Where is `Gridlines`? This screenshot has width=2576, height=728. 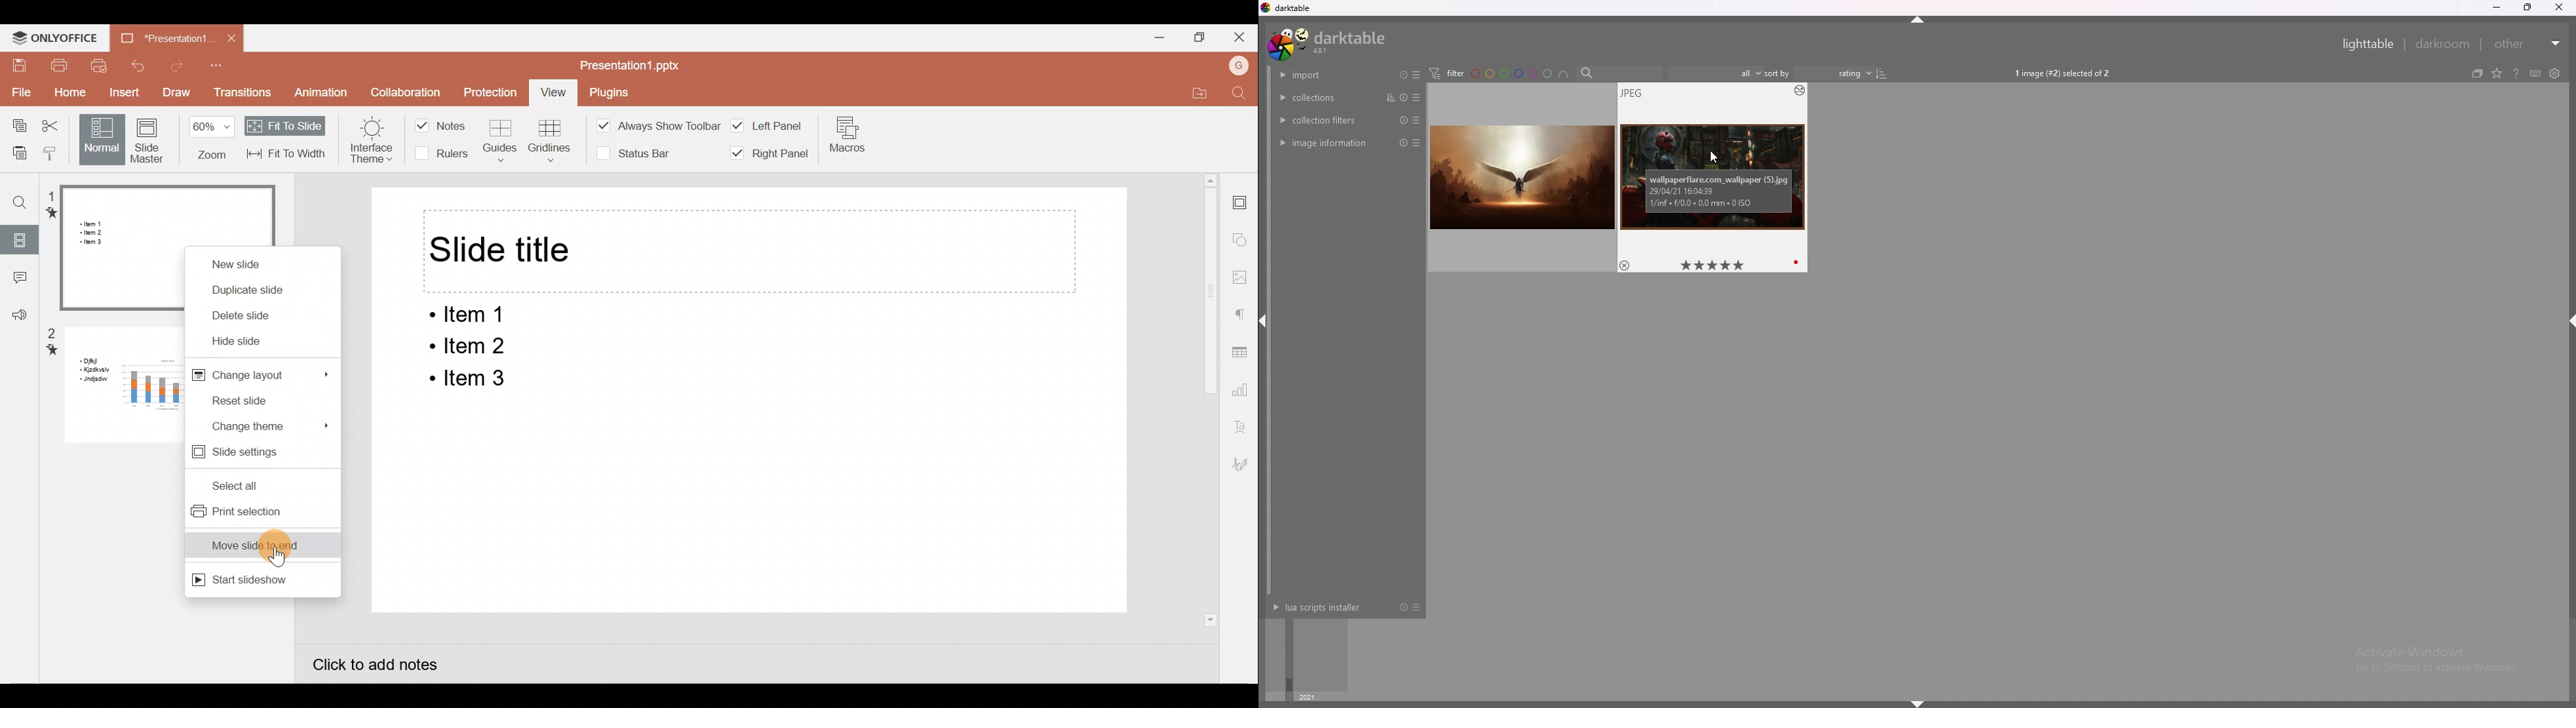 Gridlines is located at coordinates (552, 138).